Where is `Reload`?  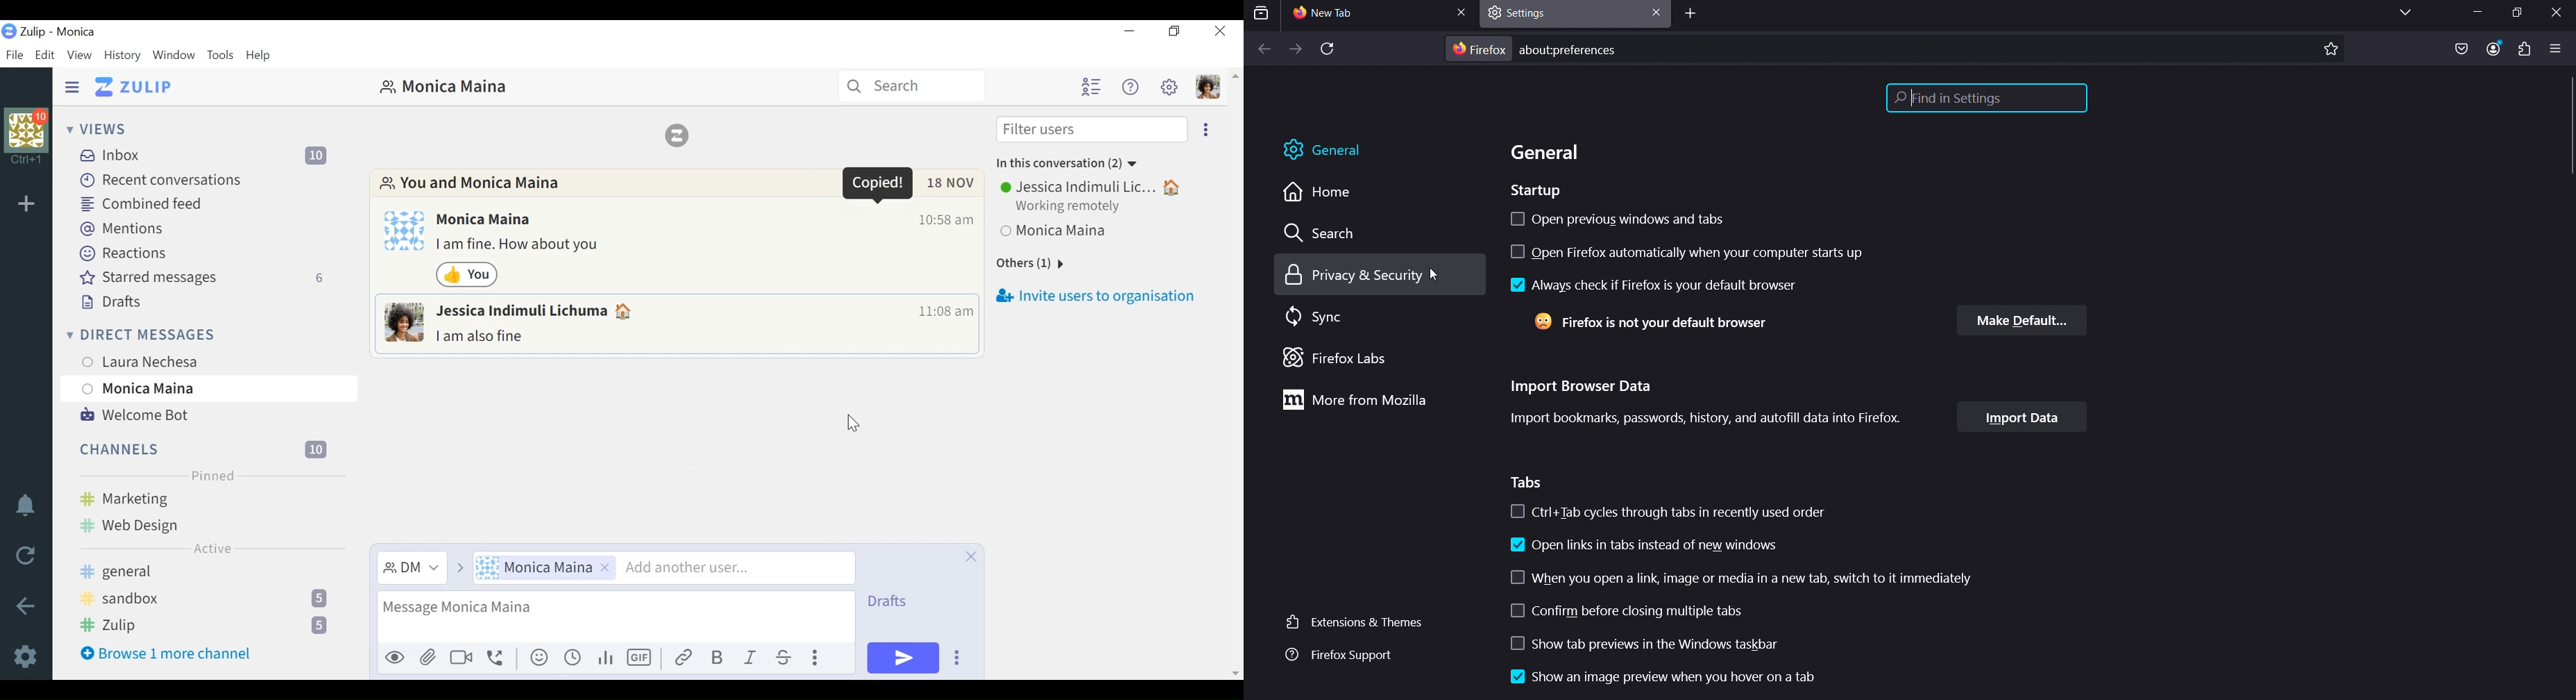
Reload is located at coordinates (26, 556).